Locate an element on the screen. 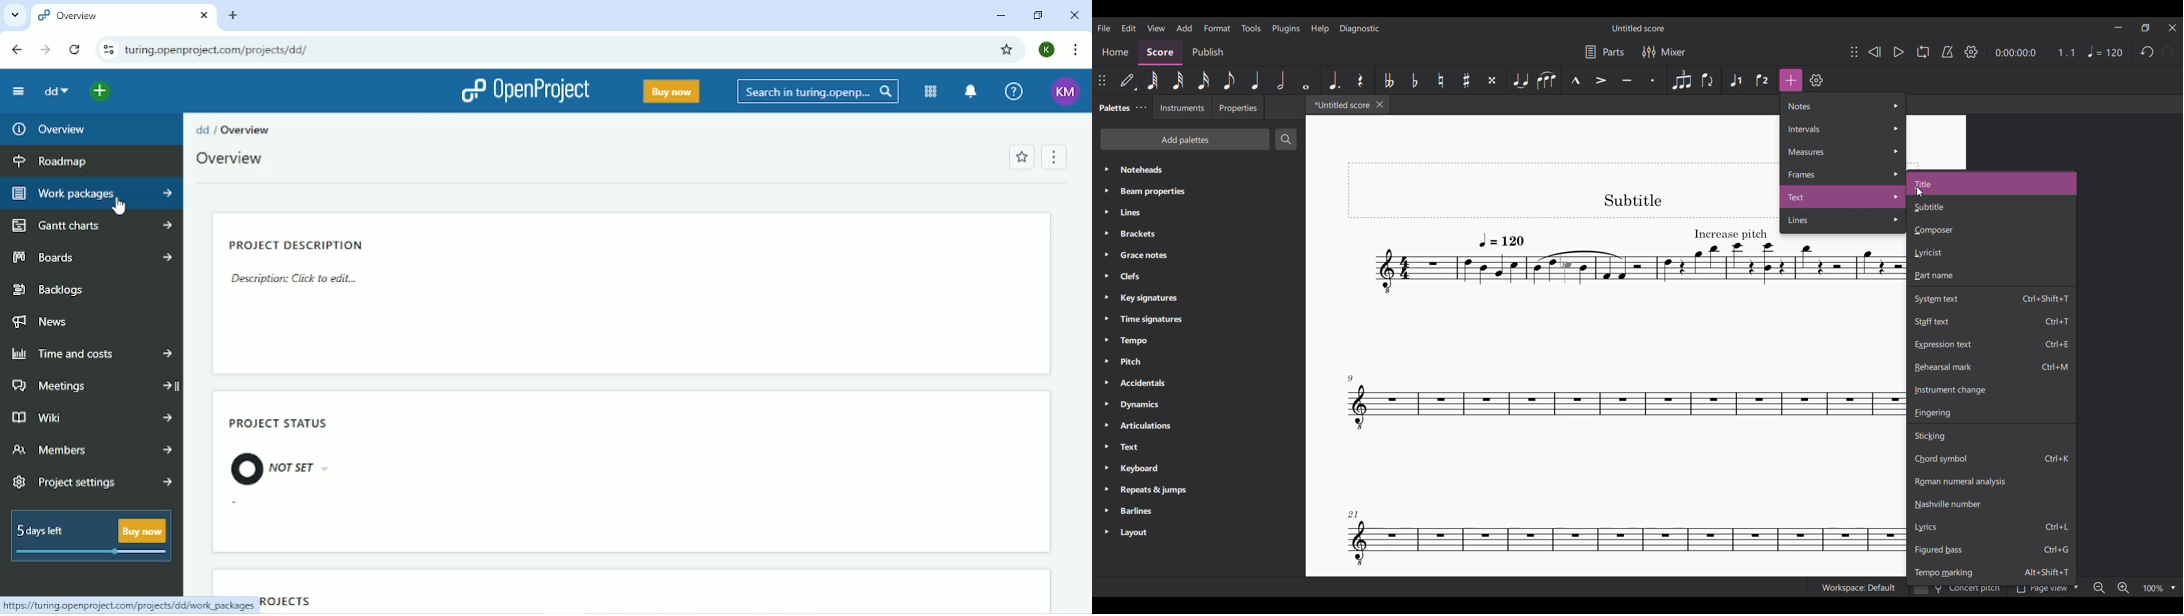  Expression text is located at coordinates (1992, 345).